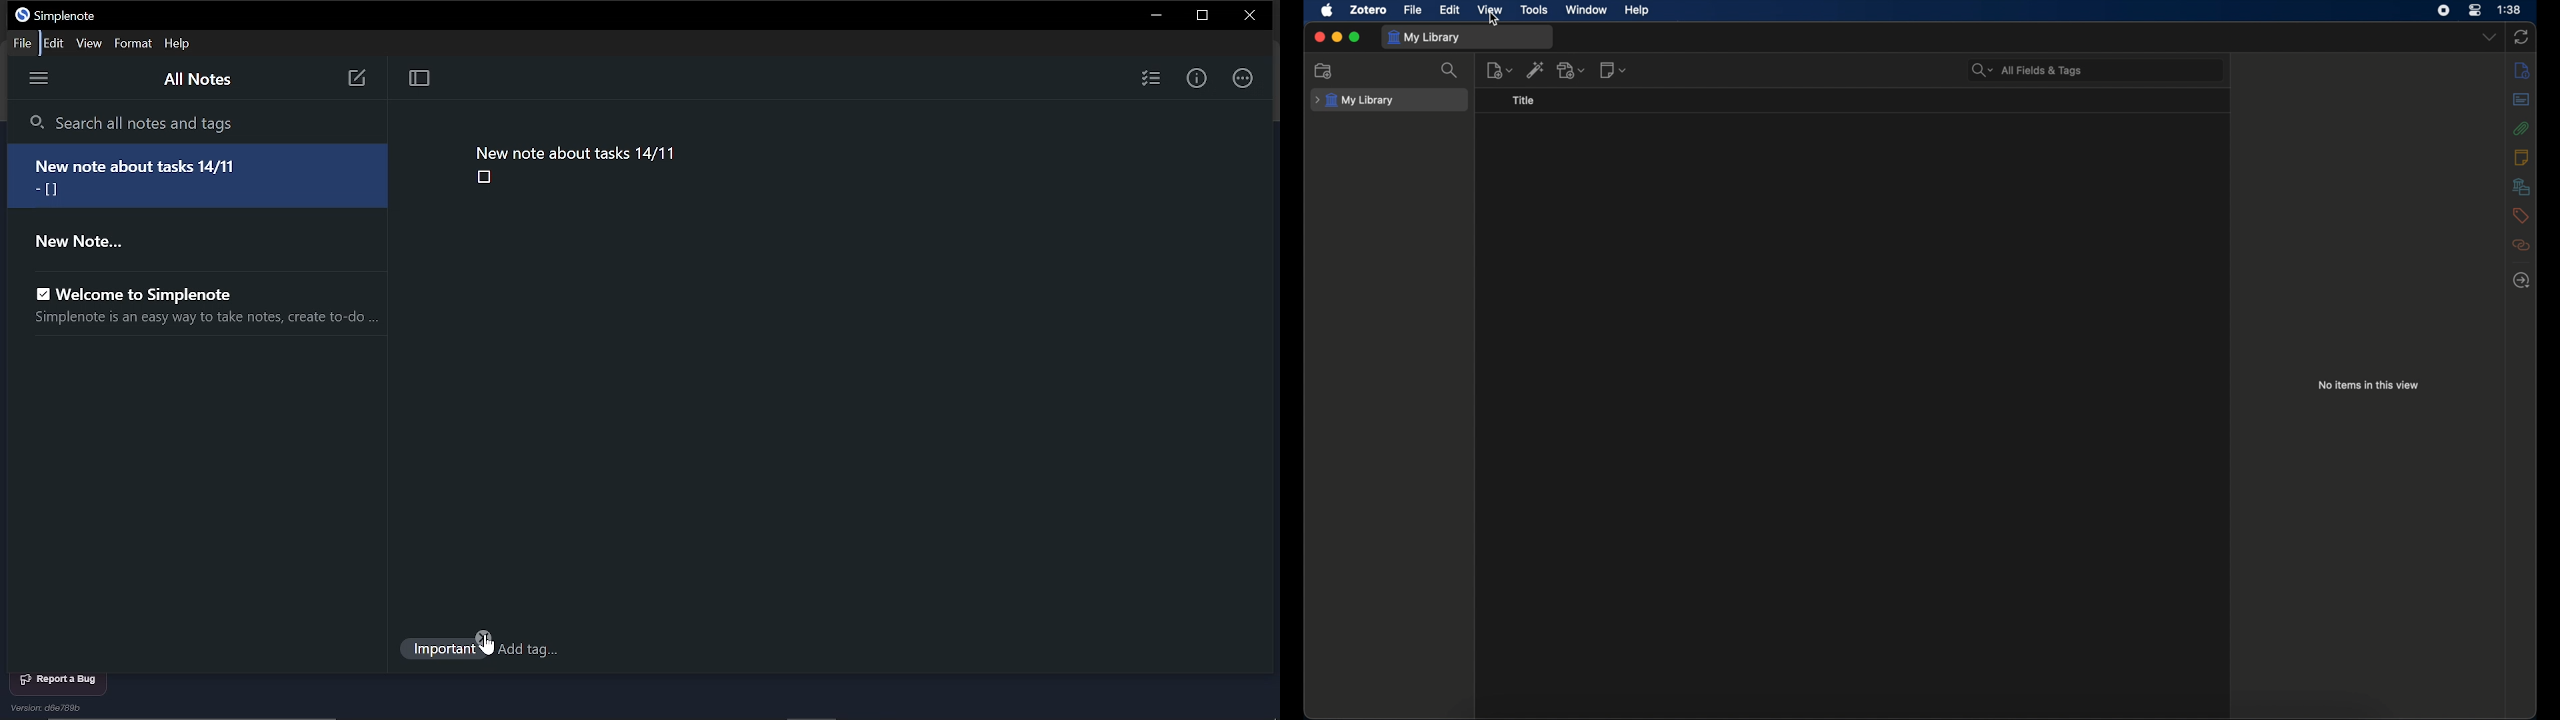 The height and width of the screenshot is (728, 2576). Describe the element at coordinates (1533, 10) in the screenshot. I see `tools` at that location.